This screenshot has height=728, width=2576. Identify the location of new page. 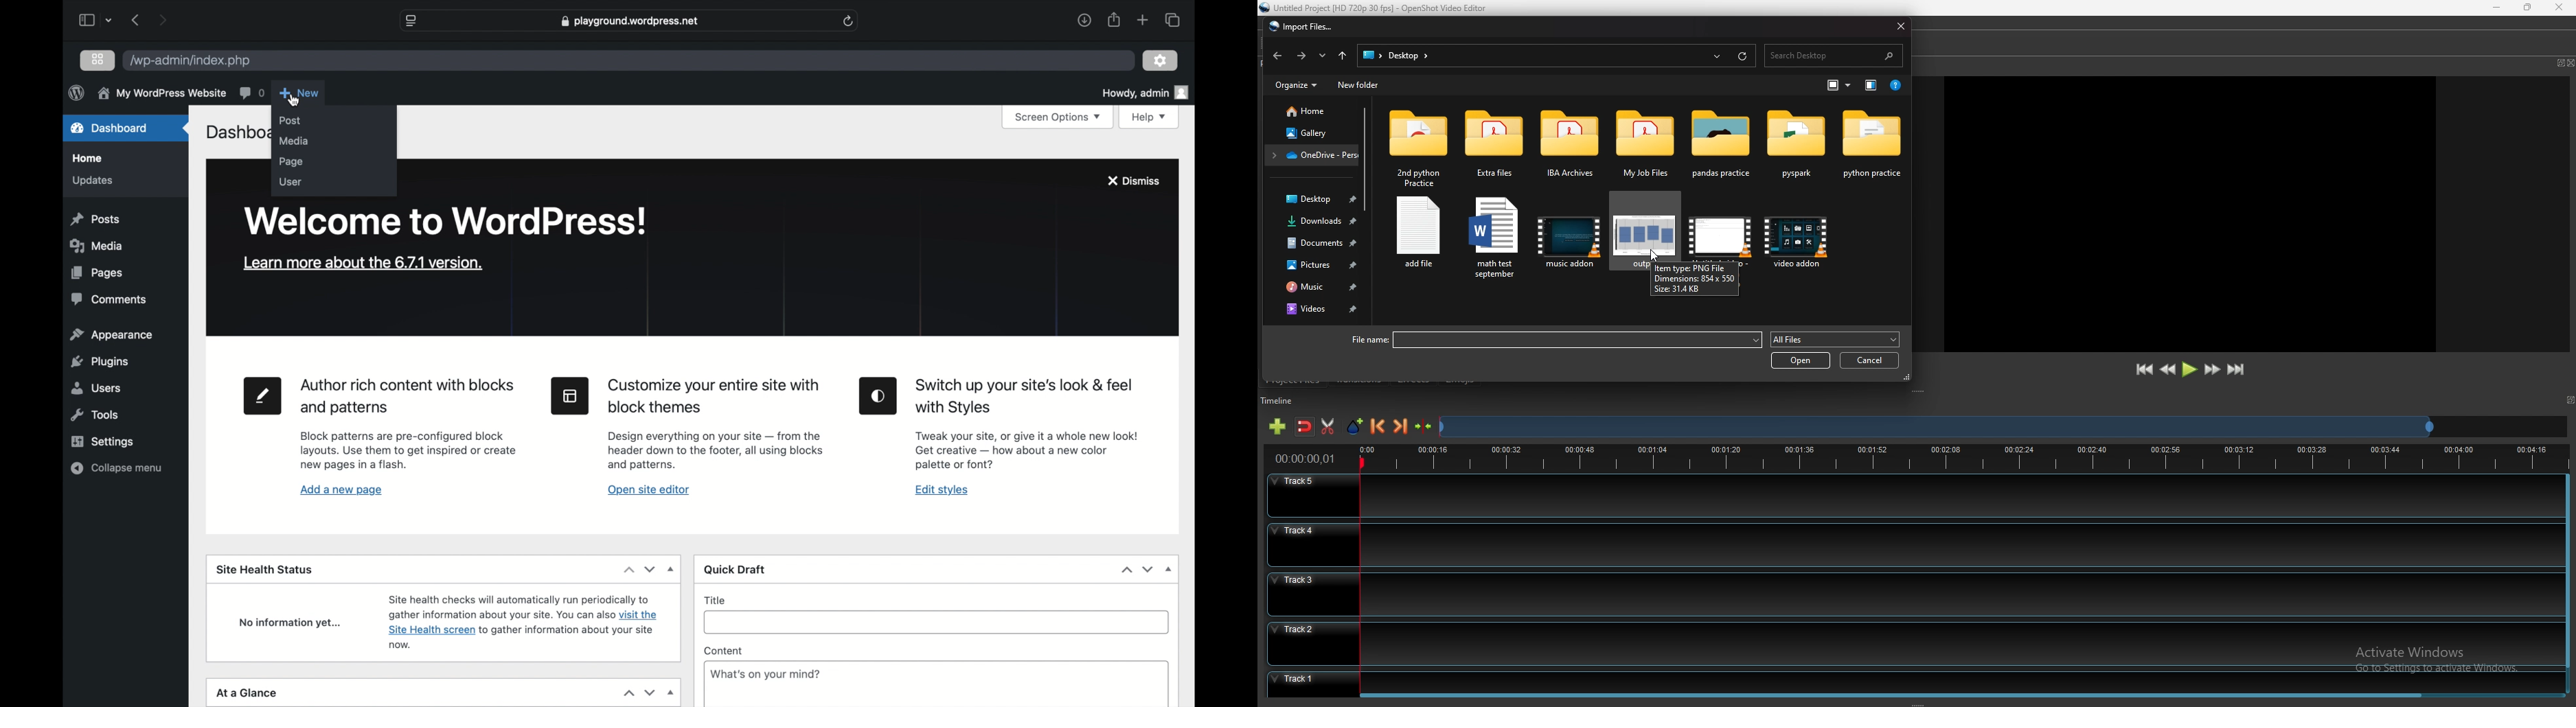
(263, 397).